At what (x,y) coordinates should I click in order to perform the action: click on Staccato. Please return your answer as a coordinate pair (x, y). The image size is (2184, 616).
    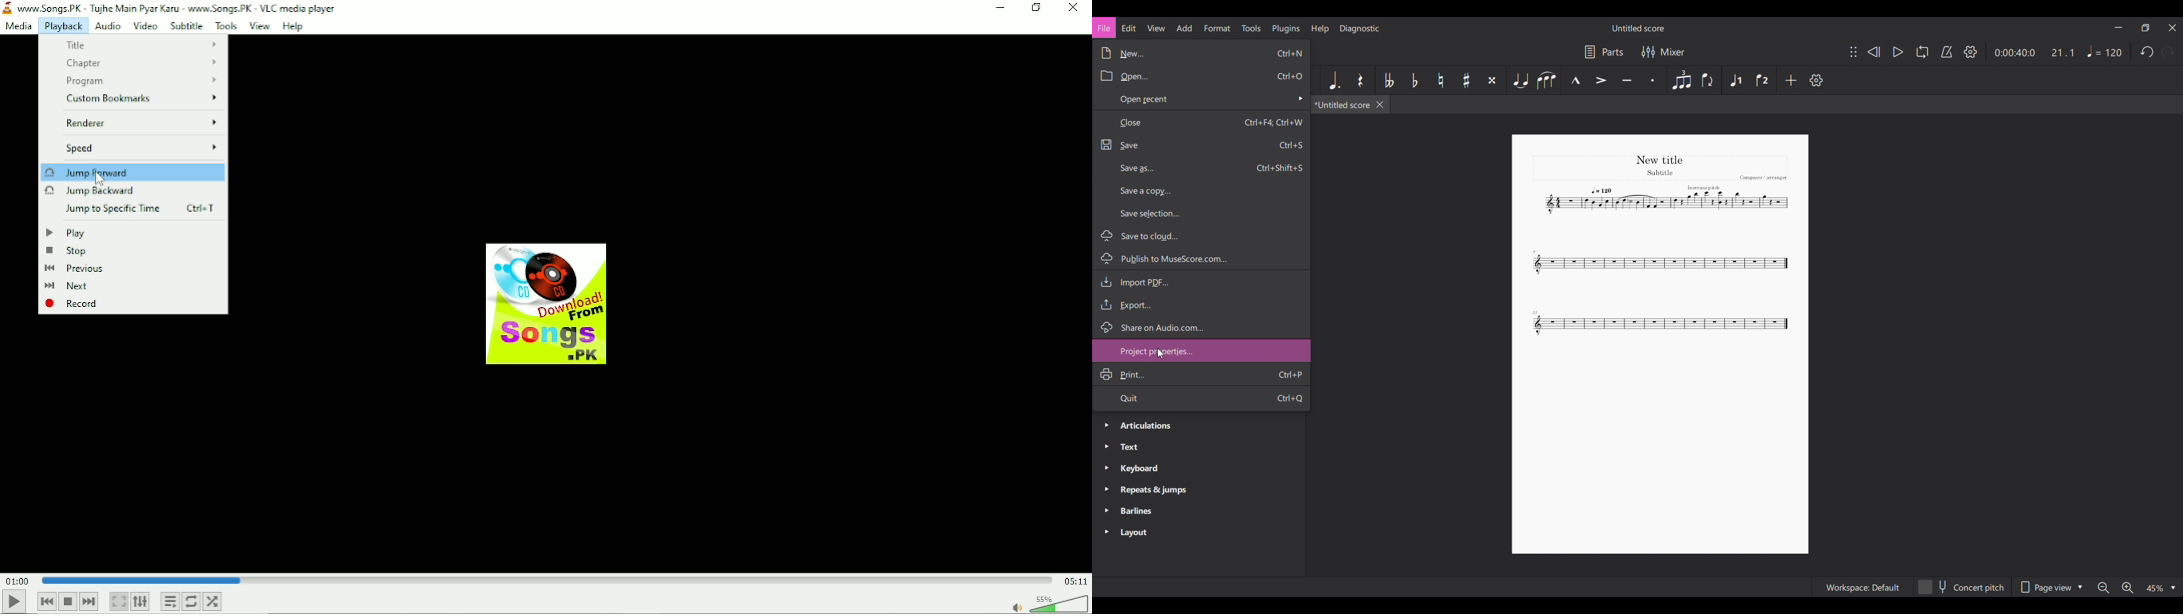
    Looking at the image, I should click on (1653, 80).